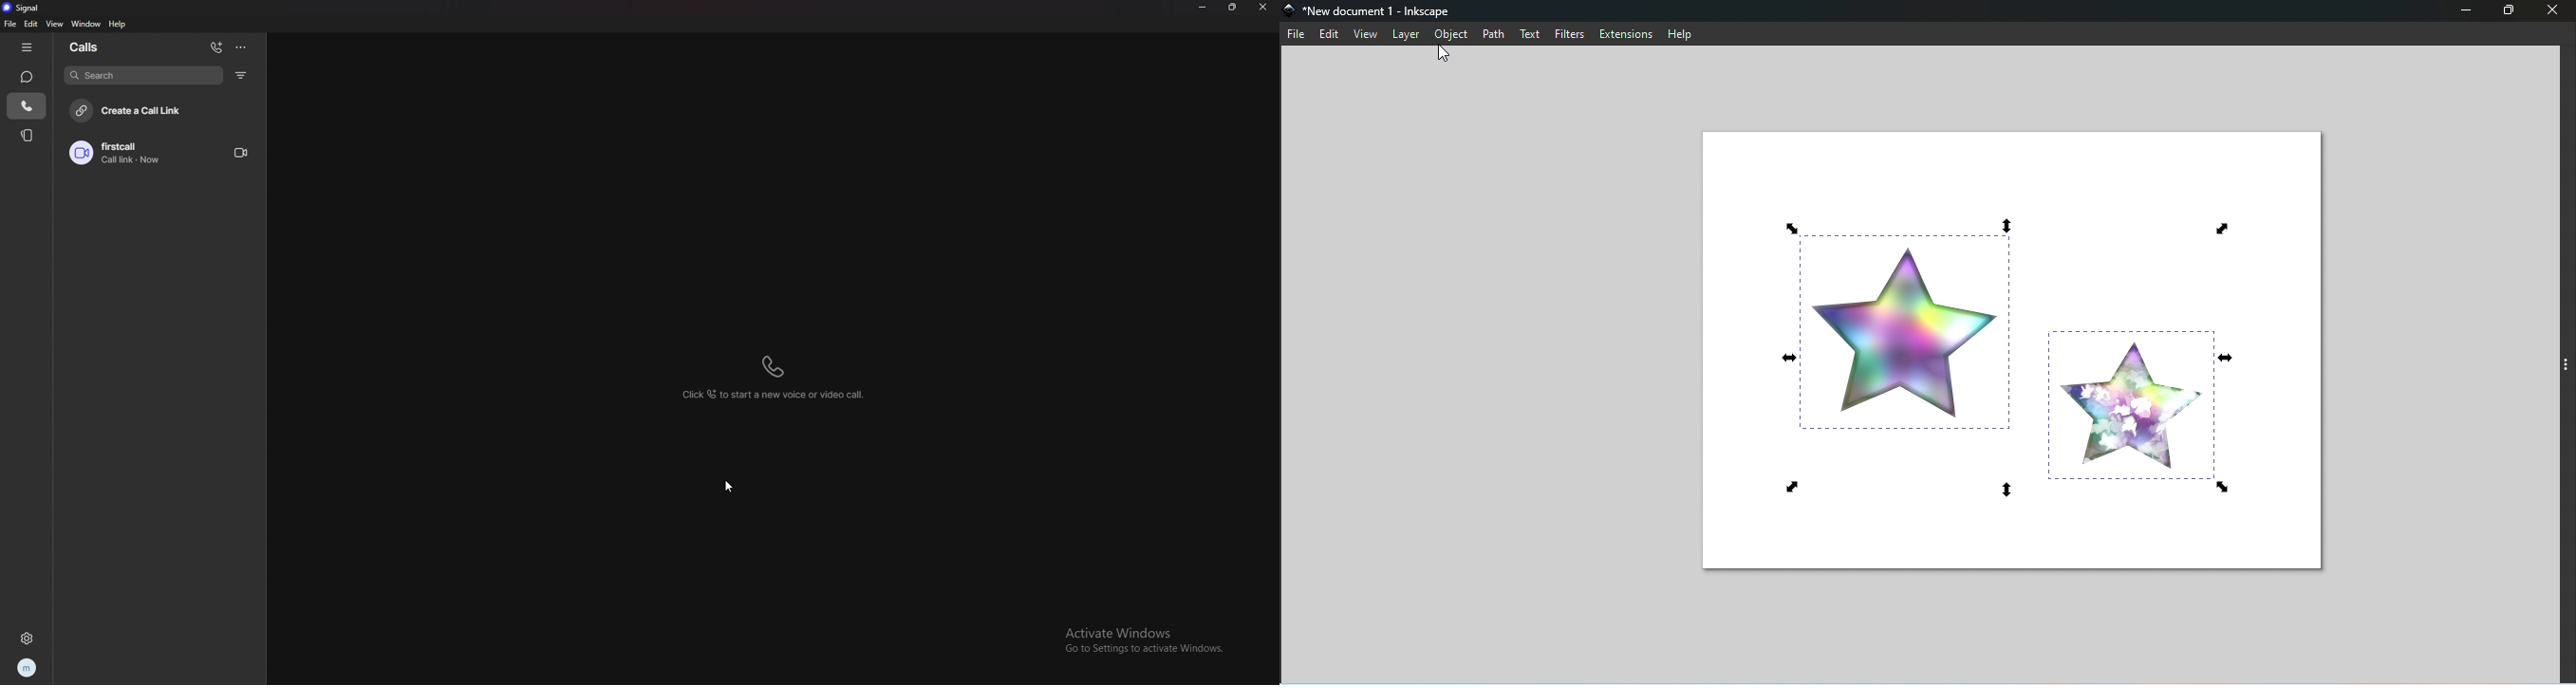  I want to click on File name, so click(1377, 11).